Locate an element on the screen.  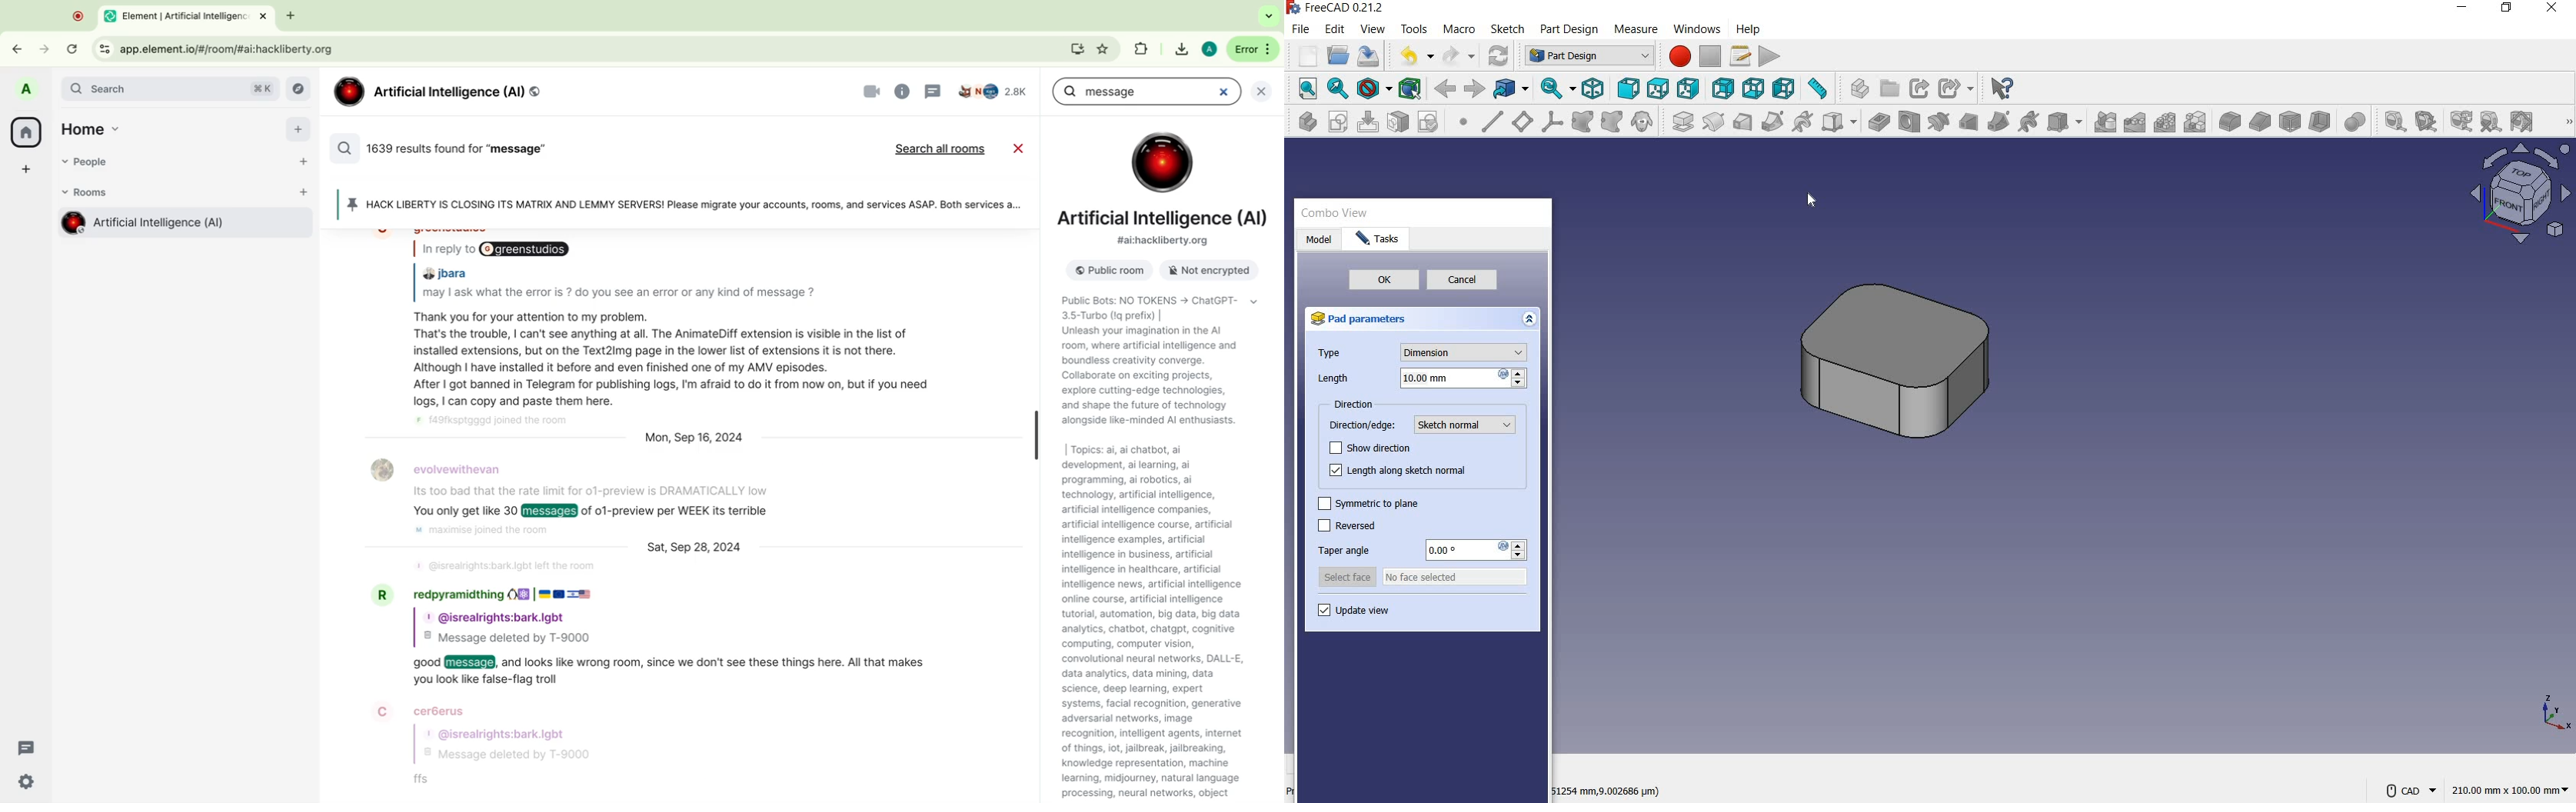
create a local coordinate system is located at coordinates (1553, 123).